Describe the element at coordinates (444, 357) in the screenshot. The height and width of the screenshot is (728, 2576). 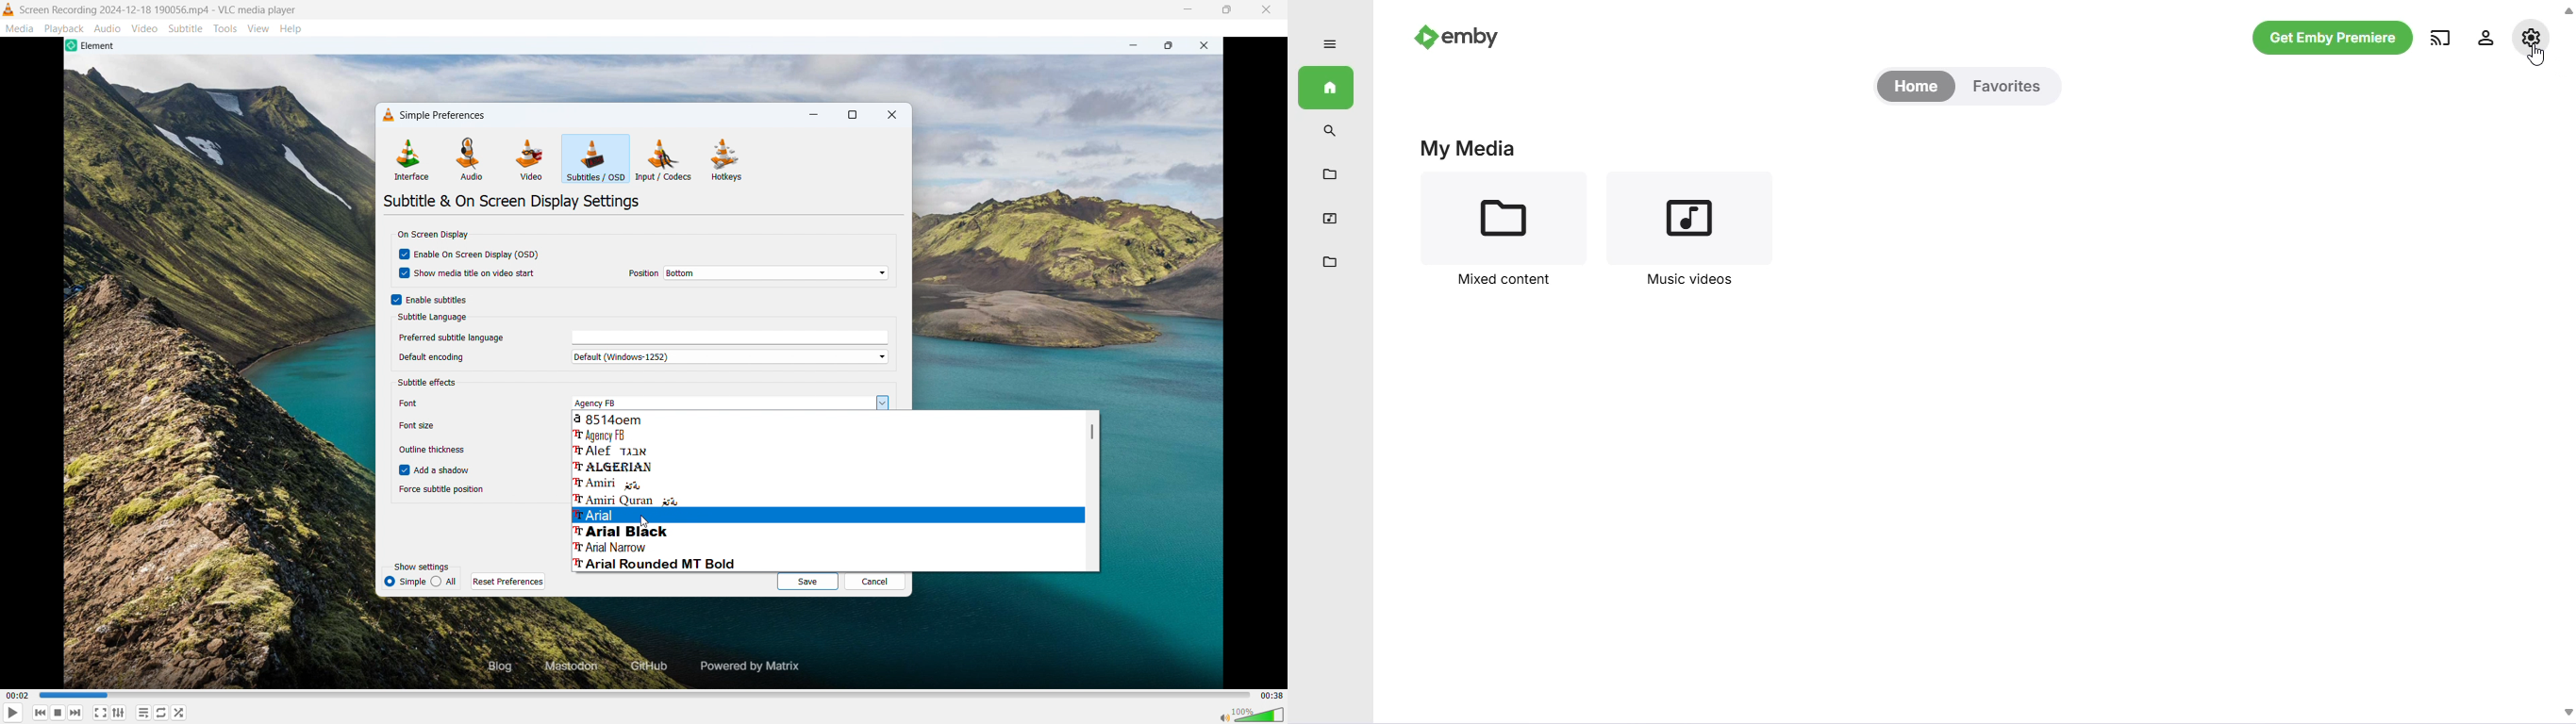
I see `Default encoding` at that location.